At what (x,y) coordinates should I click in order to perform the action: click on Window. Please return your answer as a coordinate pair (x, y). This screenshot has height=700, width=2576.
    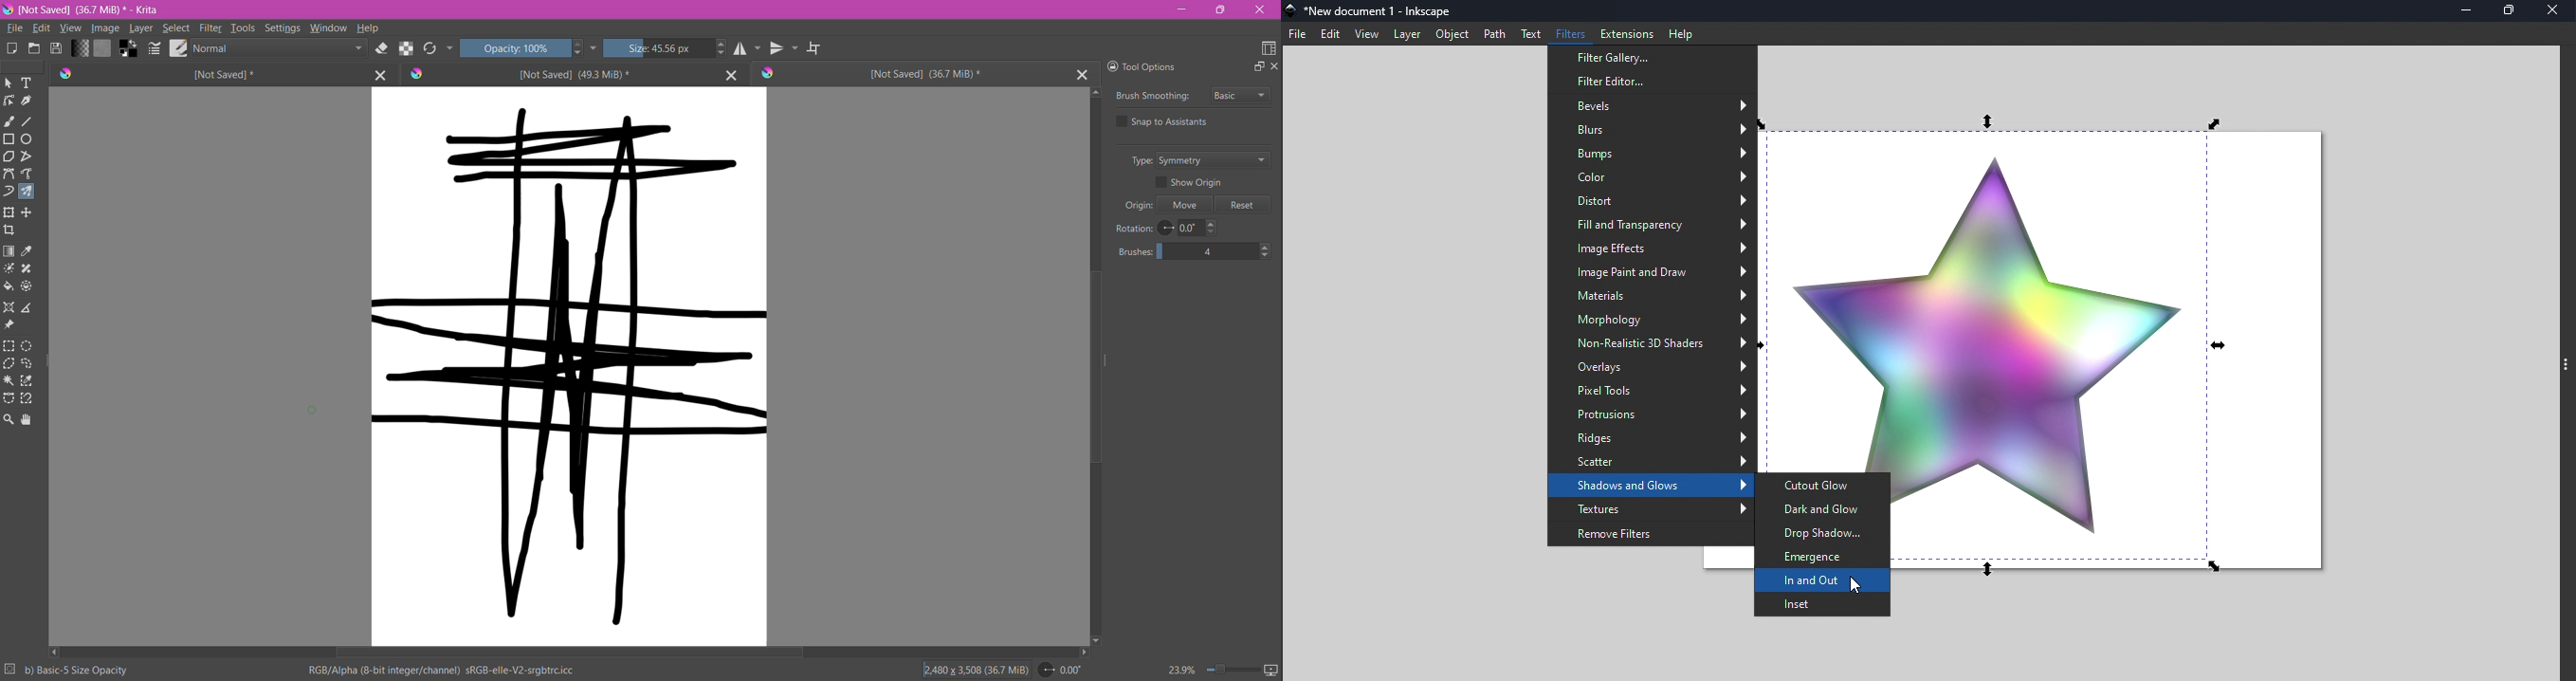
    Looking at the image, I should click on (329, 27).